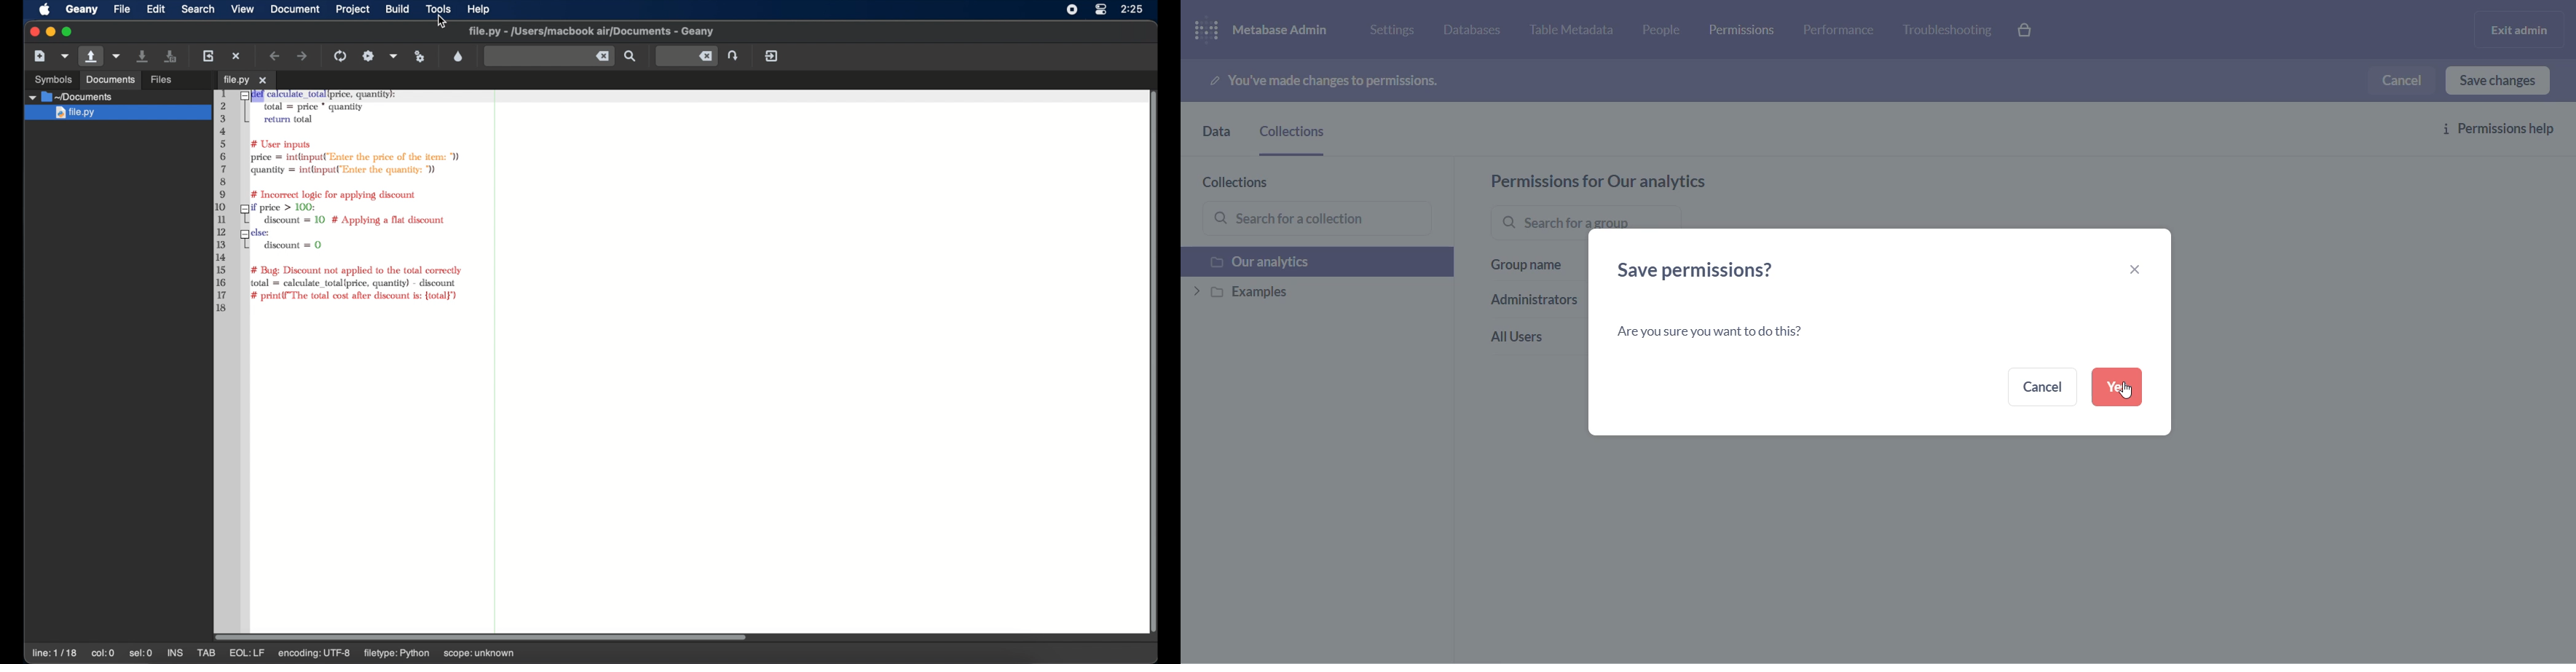 The width and height of the screenshot is (2576, 672). Describe the element at coordinates (1073, 9) in the screenshot. I see `screen recorder icon` at that location.